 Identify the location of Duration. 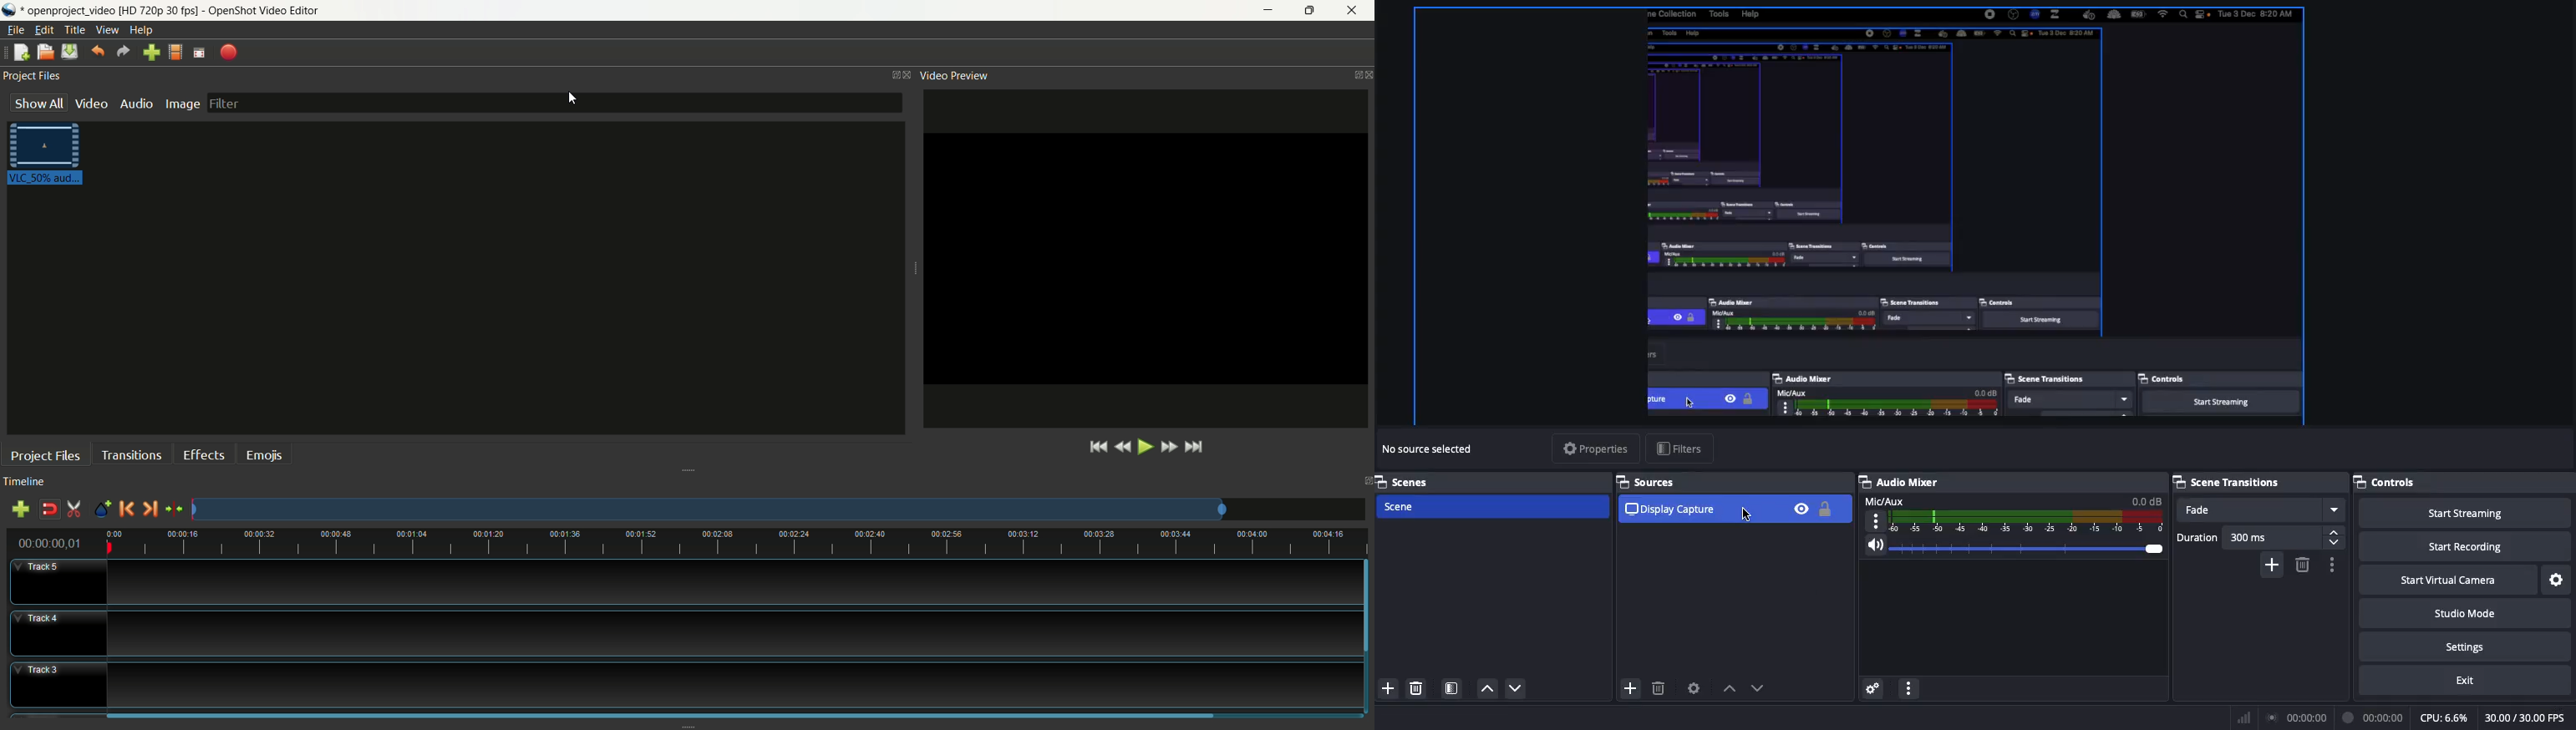
(2258, 539).